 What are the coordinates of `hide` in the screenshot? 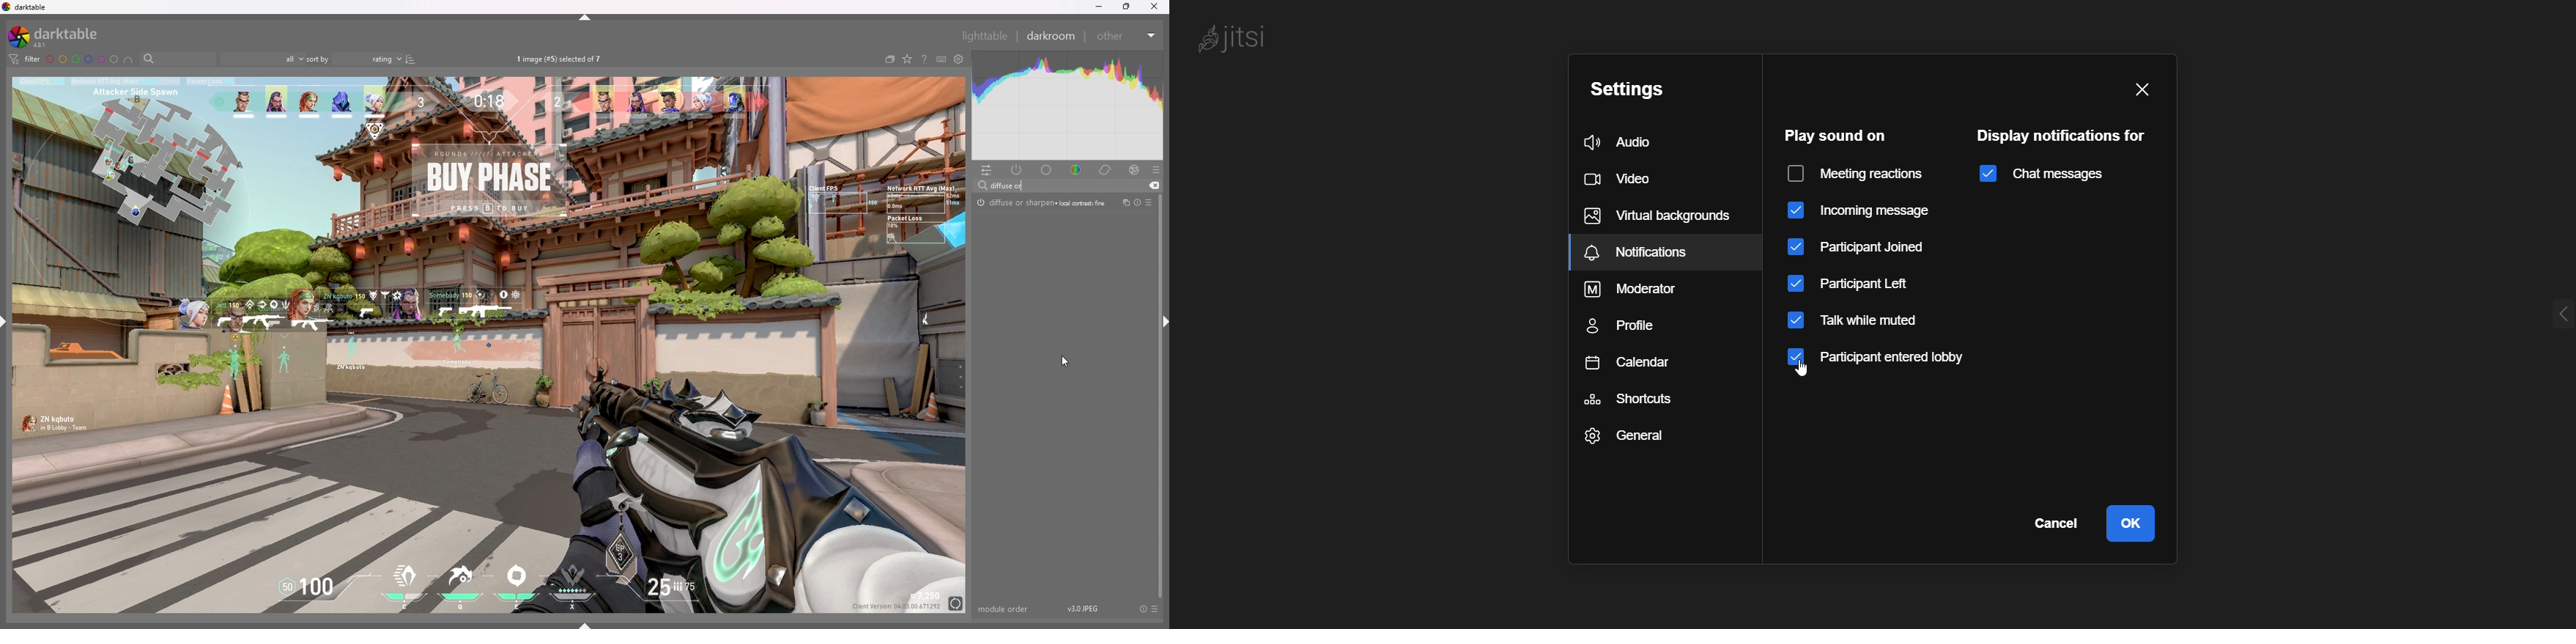 It's located at (586, 18).